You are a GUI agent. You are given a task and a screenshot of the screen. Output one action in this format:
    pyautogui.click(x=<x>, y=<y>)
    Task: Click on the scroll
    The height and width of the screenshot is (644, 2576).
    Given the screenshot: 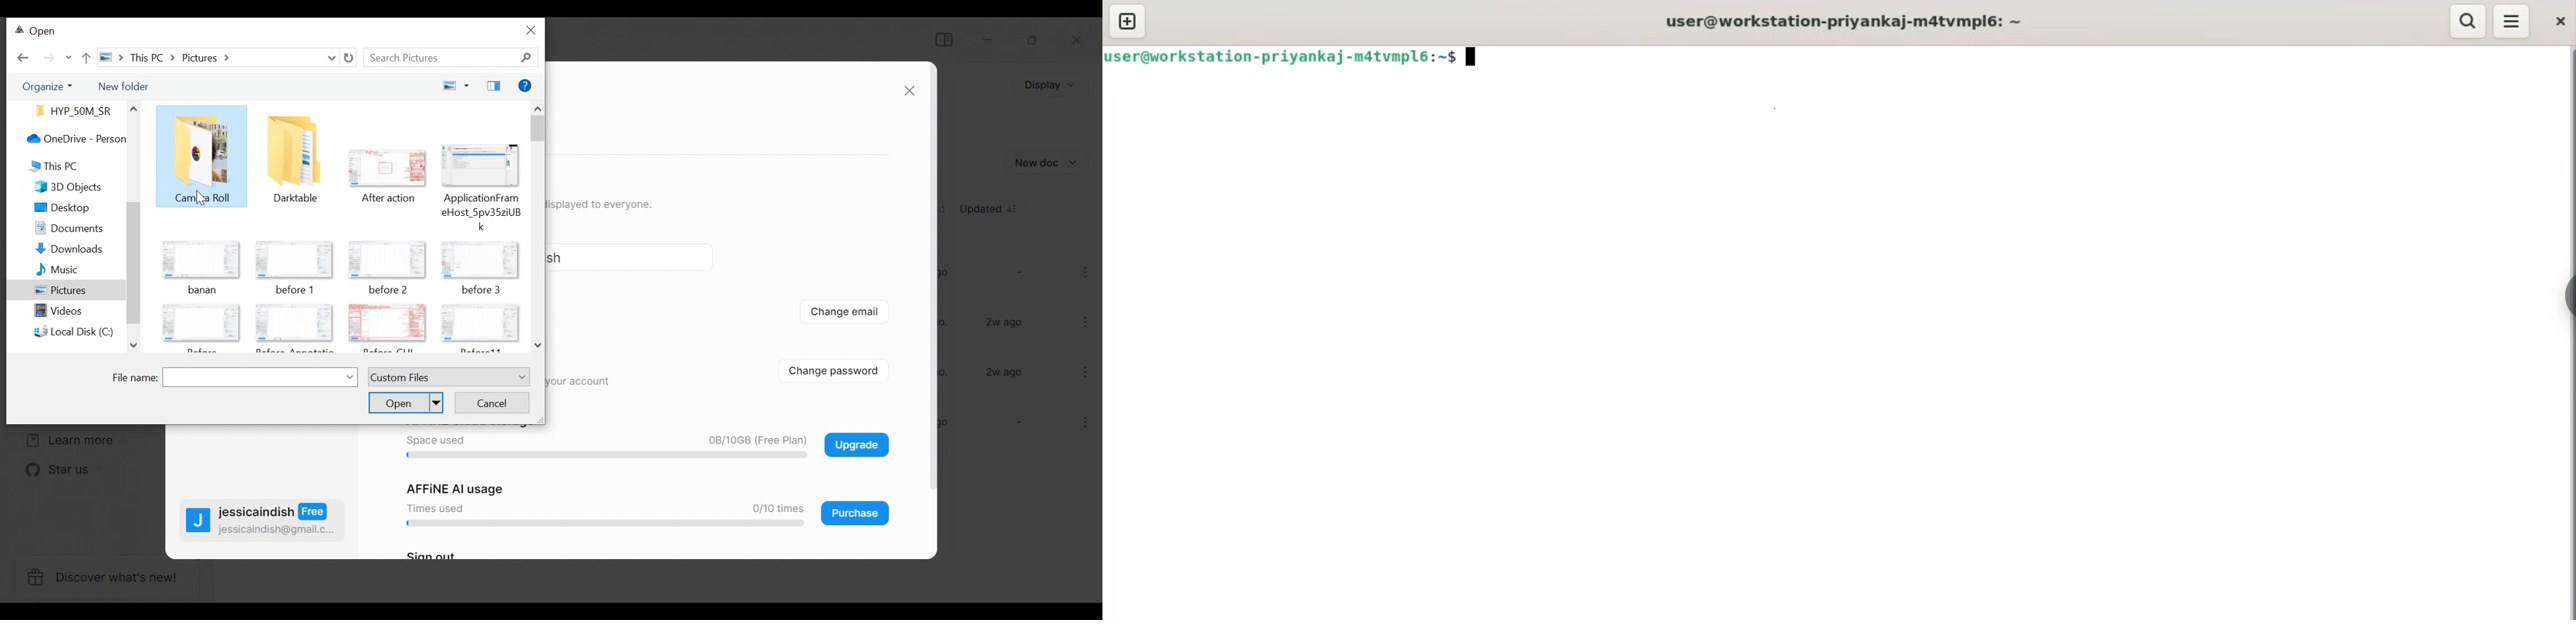 What is the action you would take?
    pyautogui.click(x=134, y=261)
    